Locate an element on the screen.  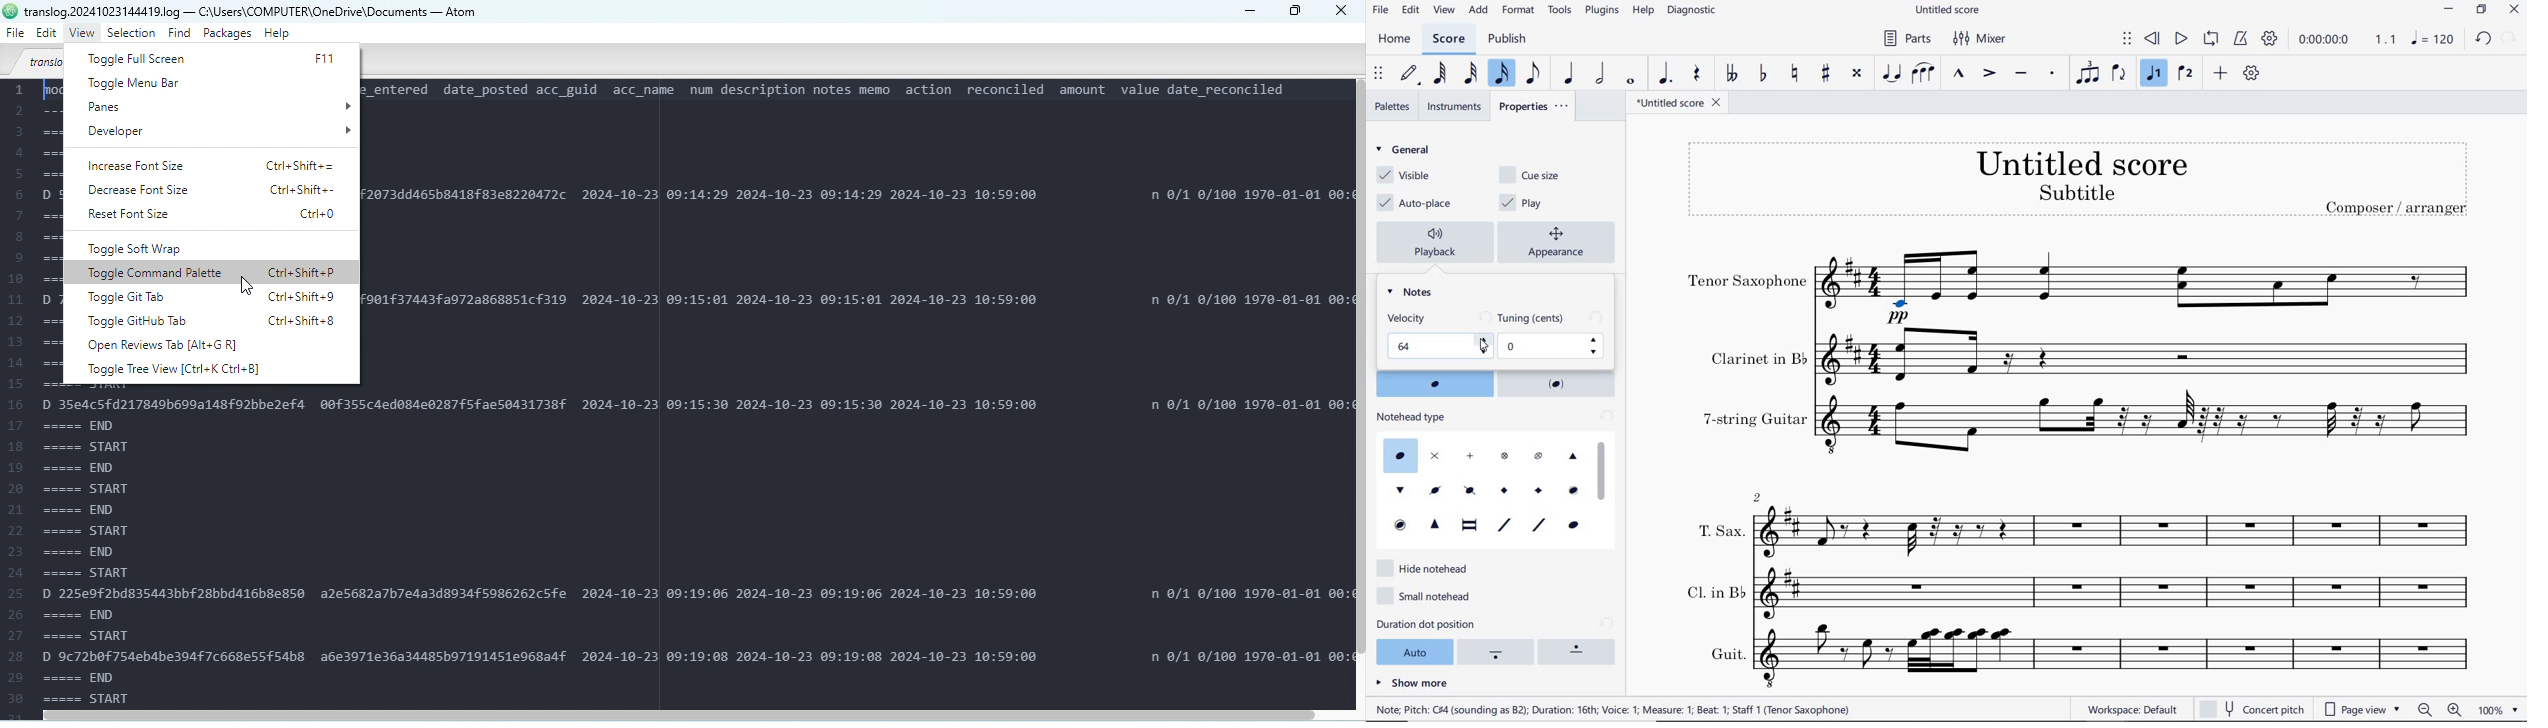
PLAY is located at coordinates (2181, 39).